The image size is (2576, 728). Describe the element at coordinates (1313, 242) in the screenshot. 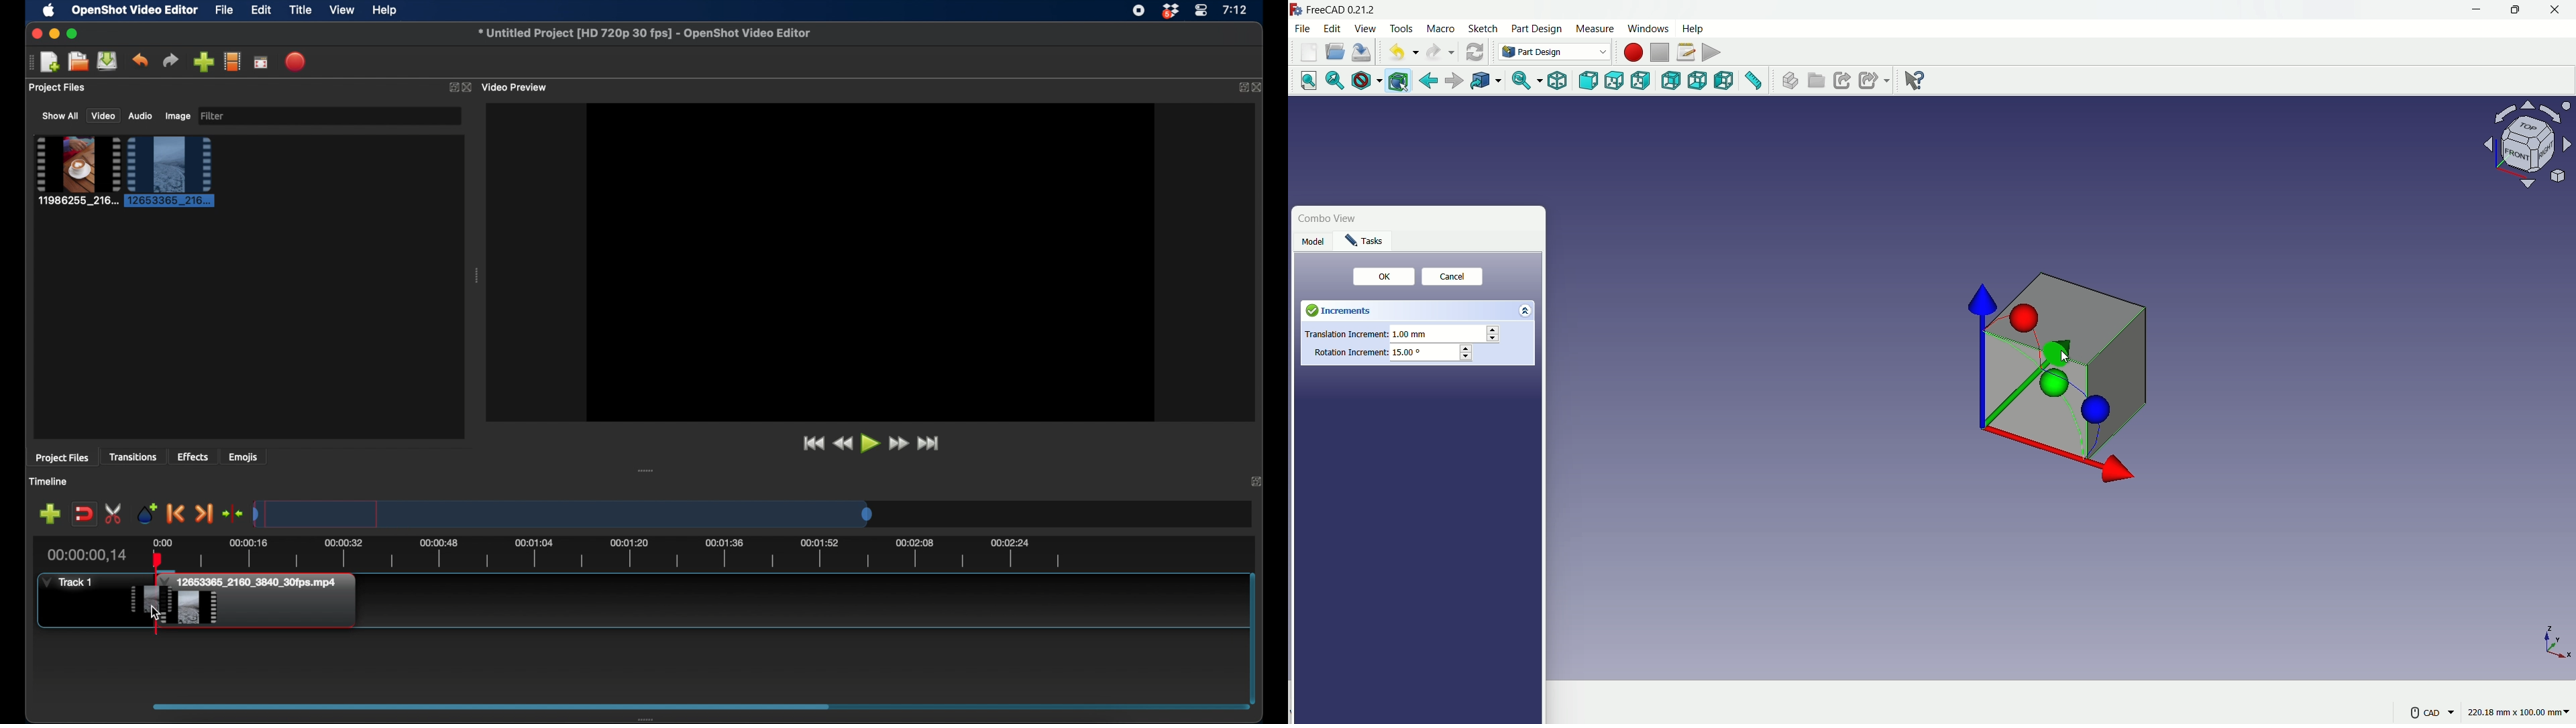

I see `Model` at that location.